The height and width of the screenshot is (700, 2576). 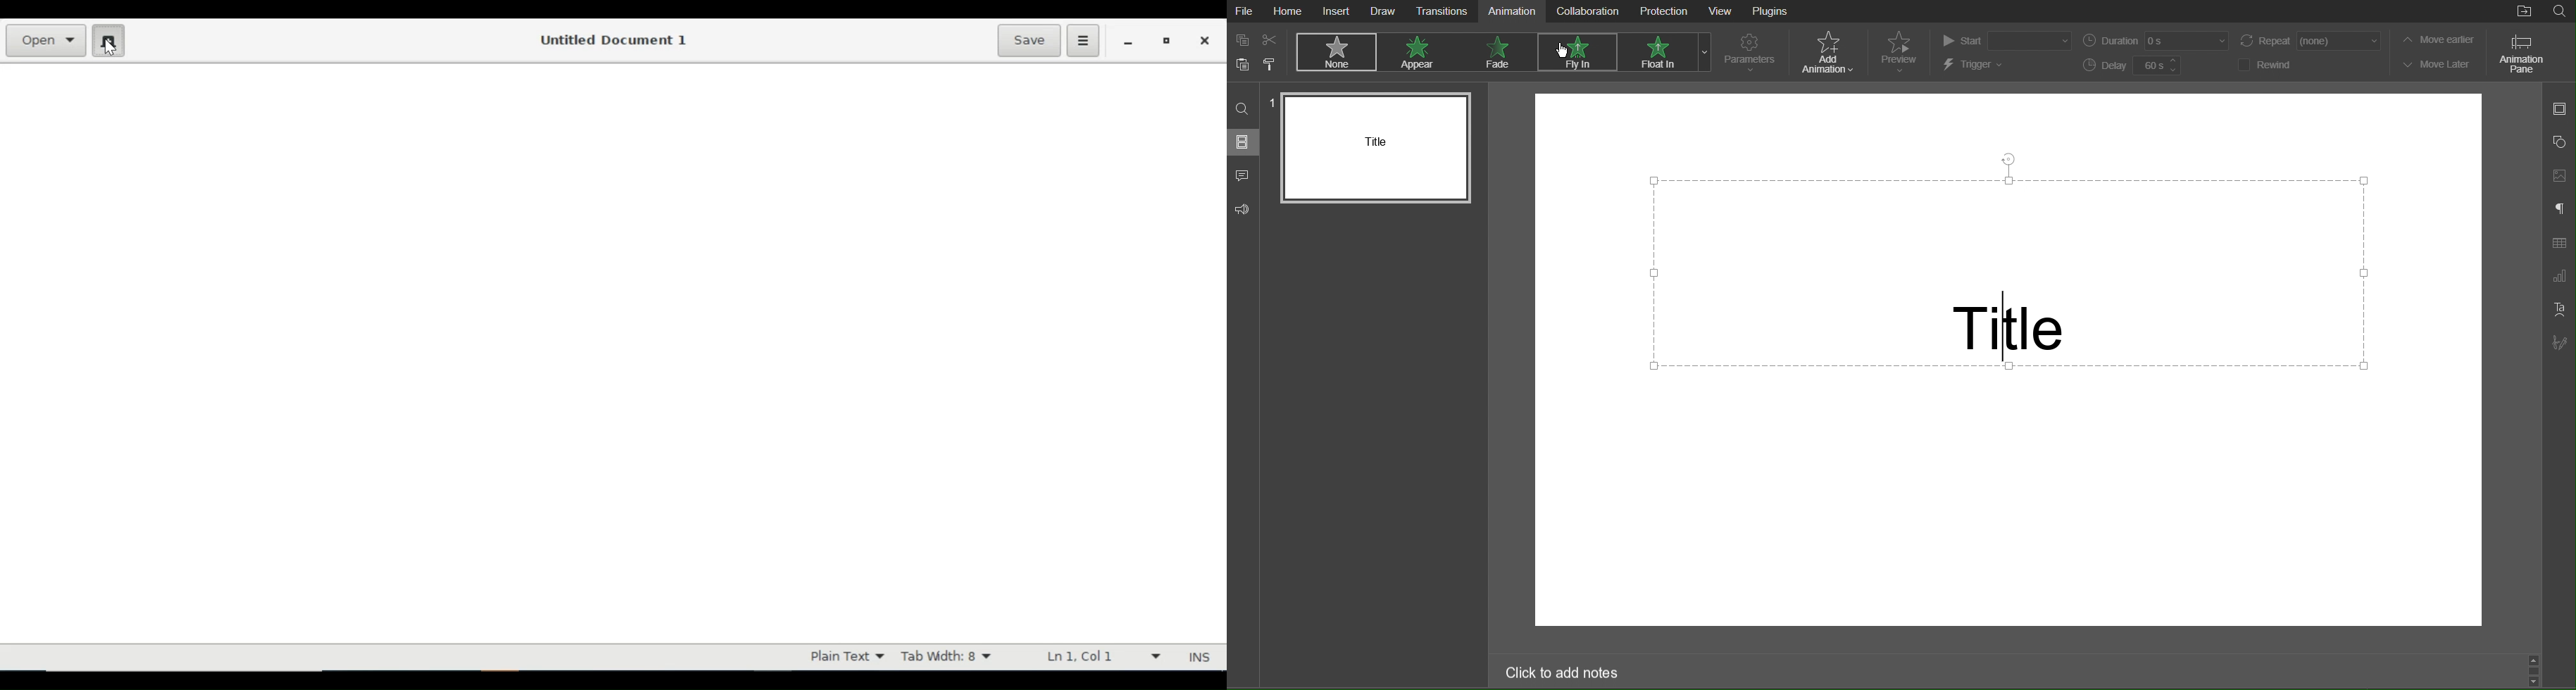 I want to click on Plugins, so click(x=1771, y=12).